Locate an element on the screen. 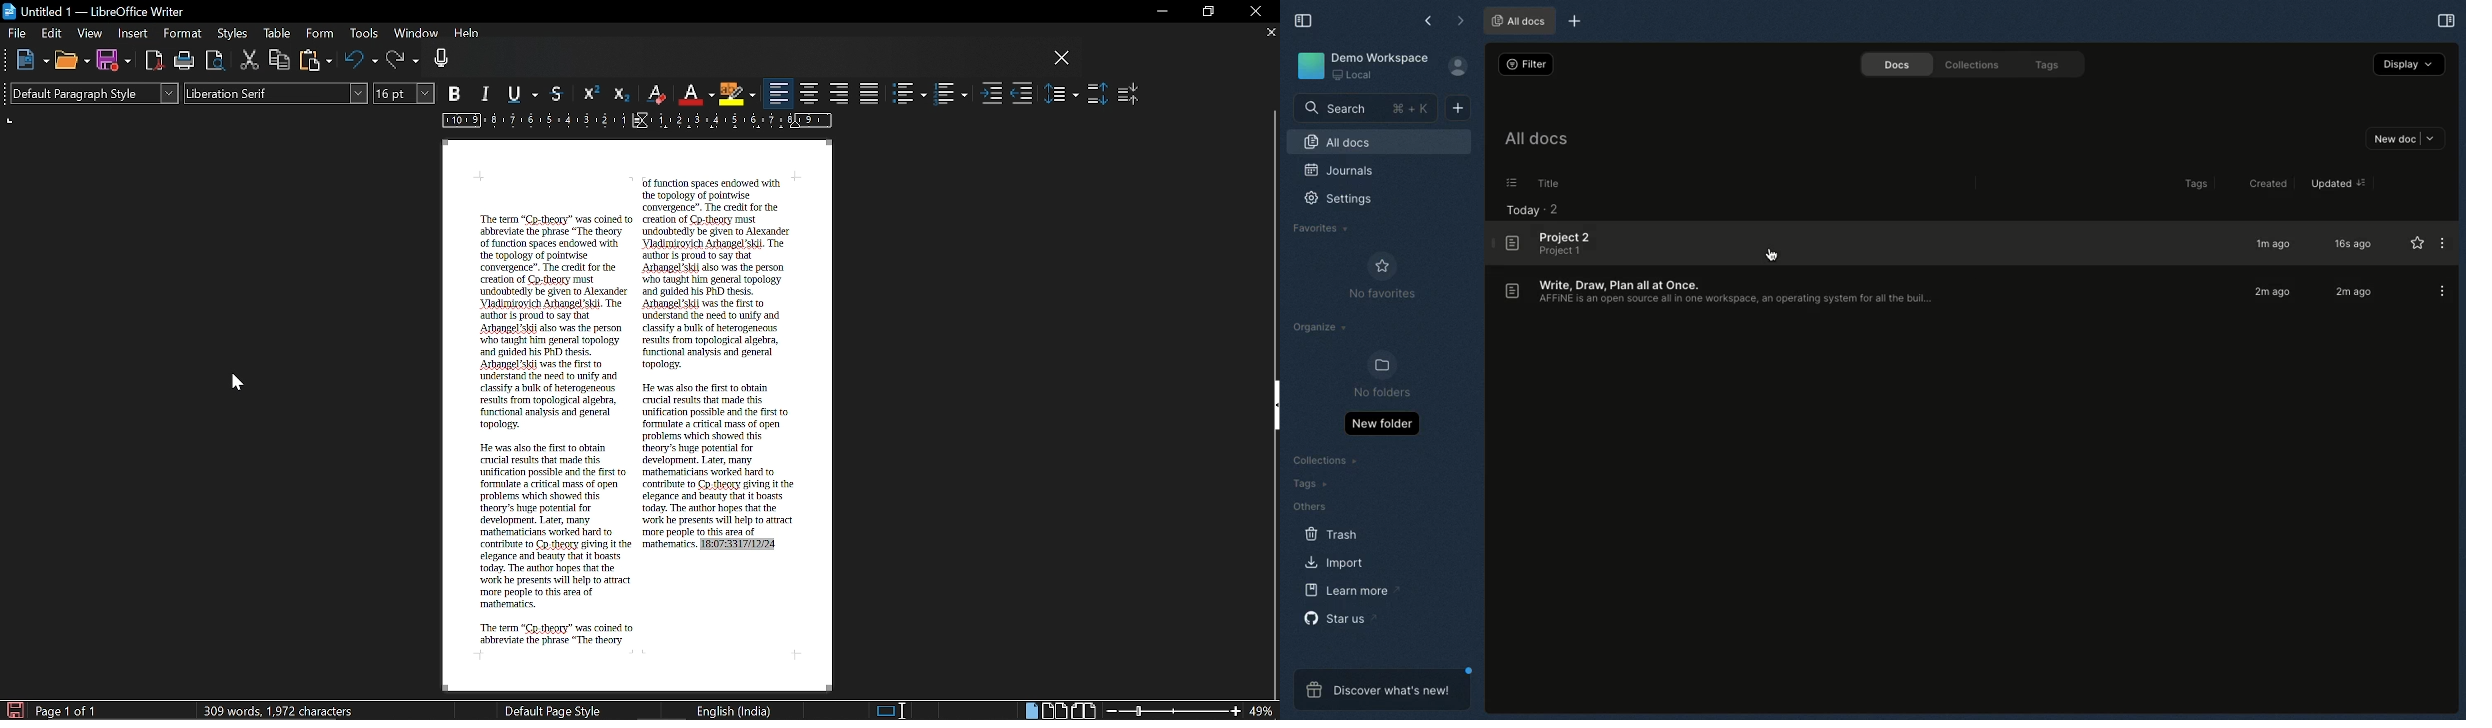  Display is located at coordinates (2409, 64).